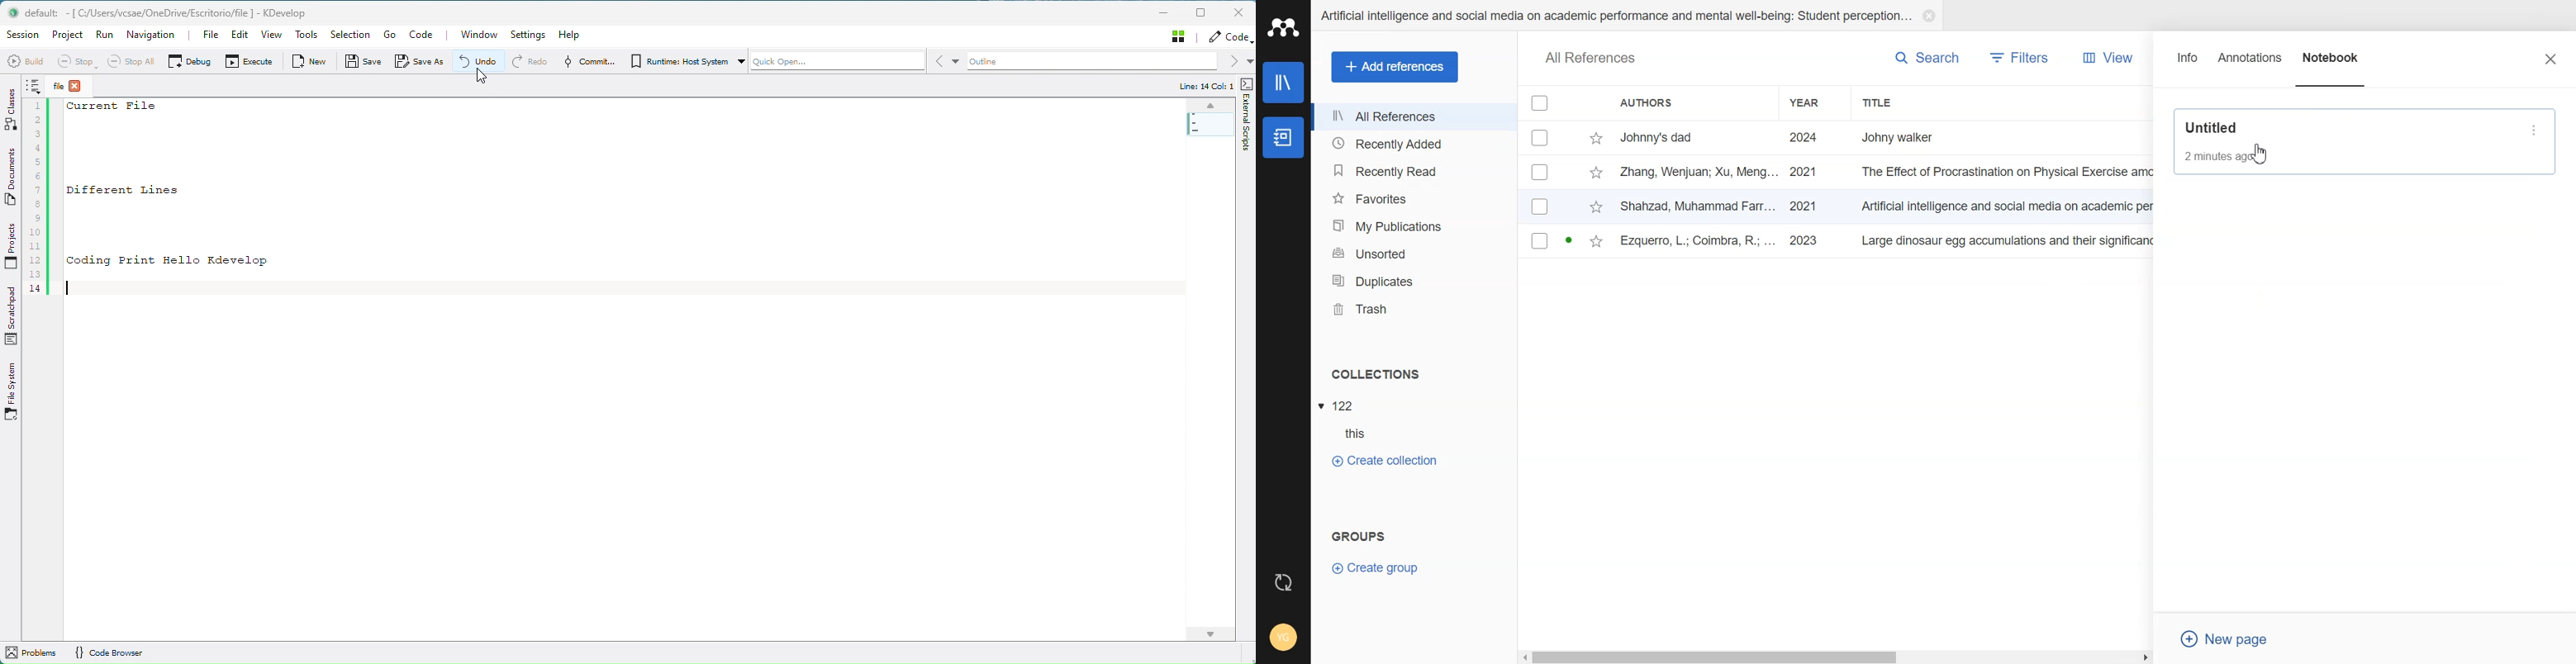  I want to click on Annotations, so click(2251, 64).